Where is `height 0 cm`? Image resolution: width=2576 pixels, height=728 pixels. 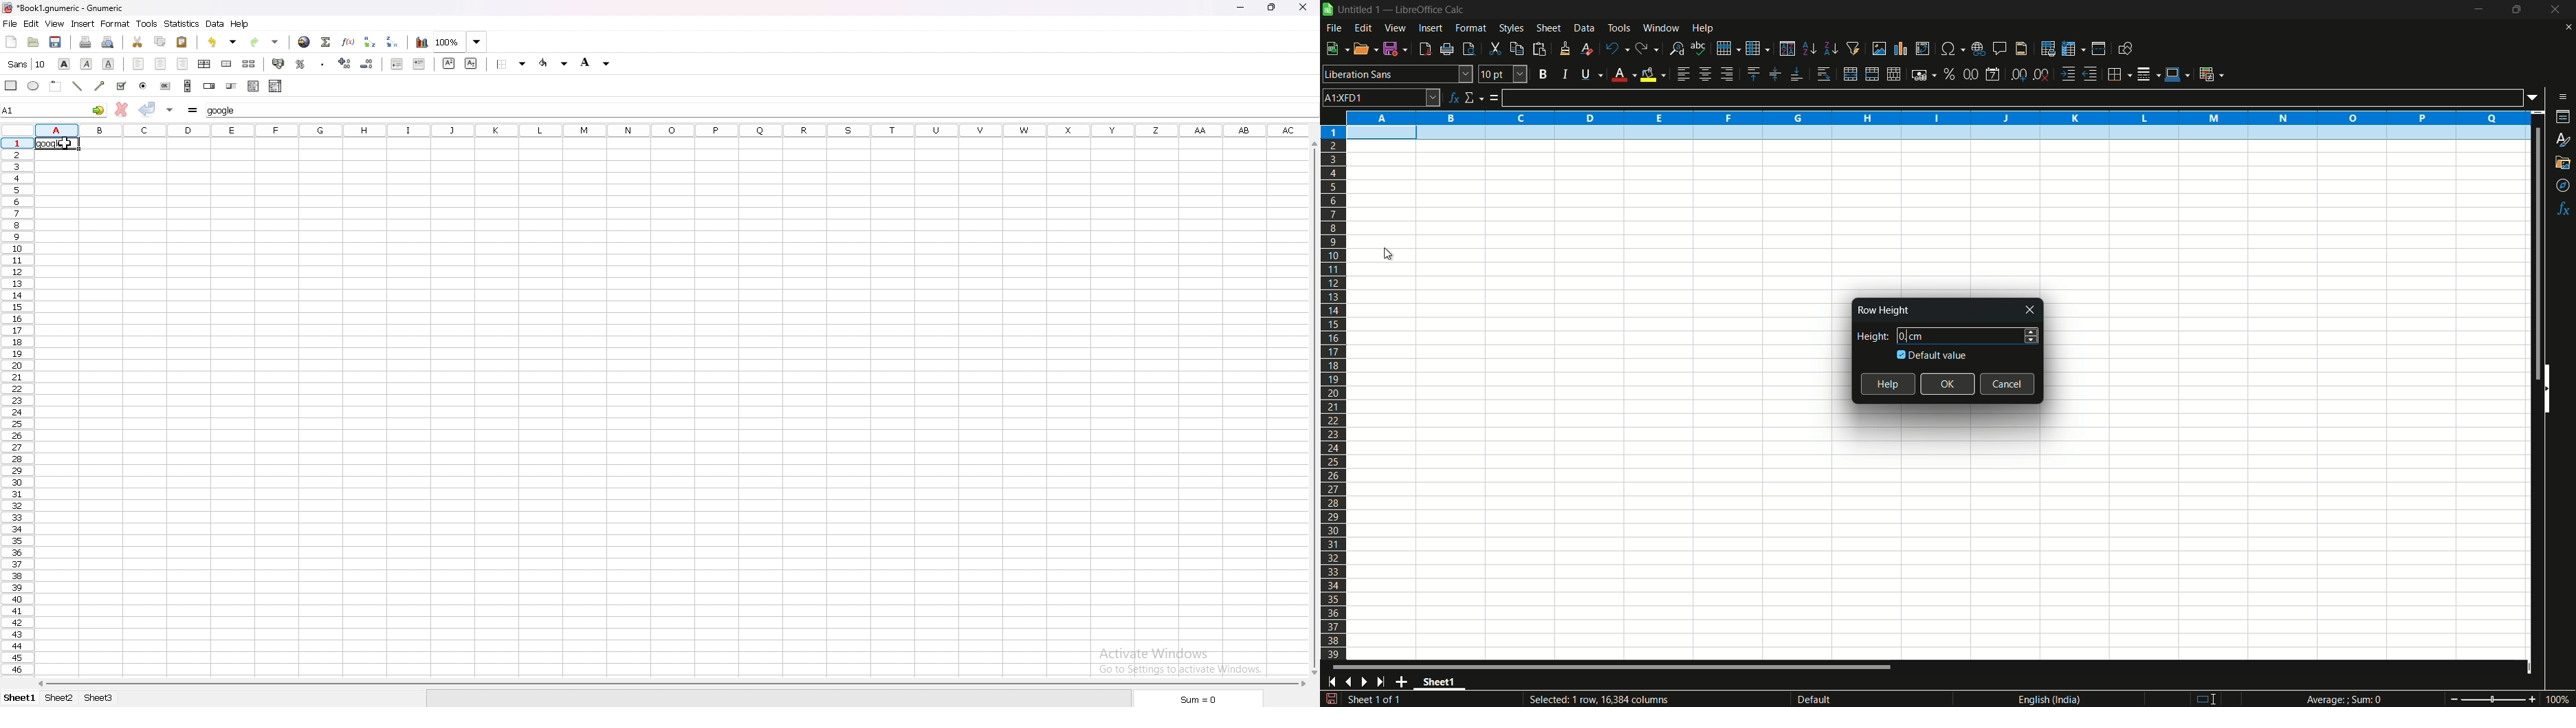
height 0 cm is located at coordinates (1956, 335).